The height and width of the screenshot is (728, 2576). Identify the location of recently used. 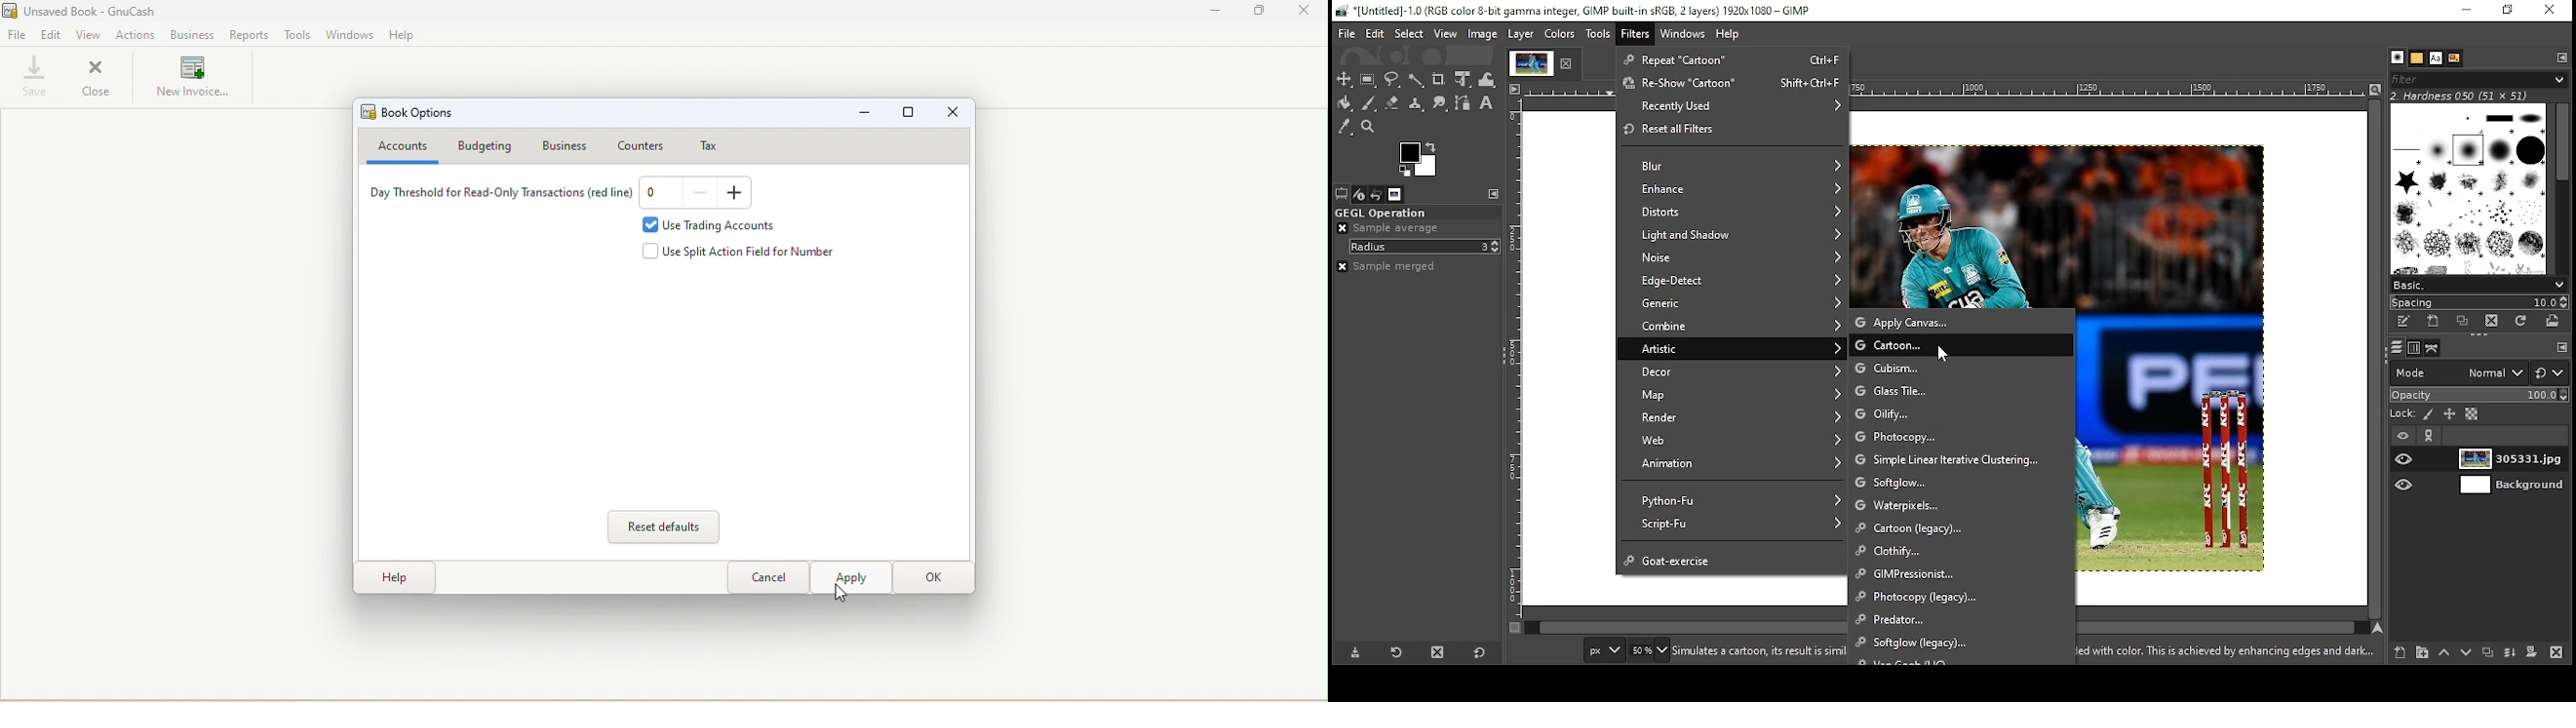
(1734, 106).